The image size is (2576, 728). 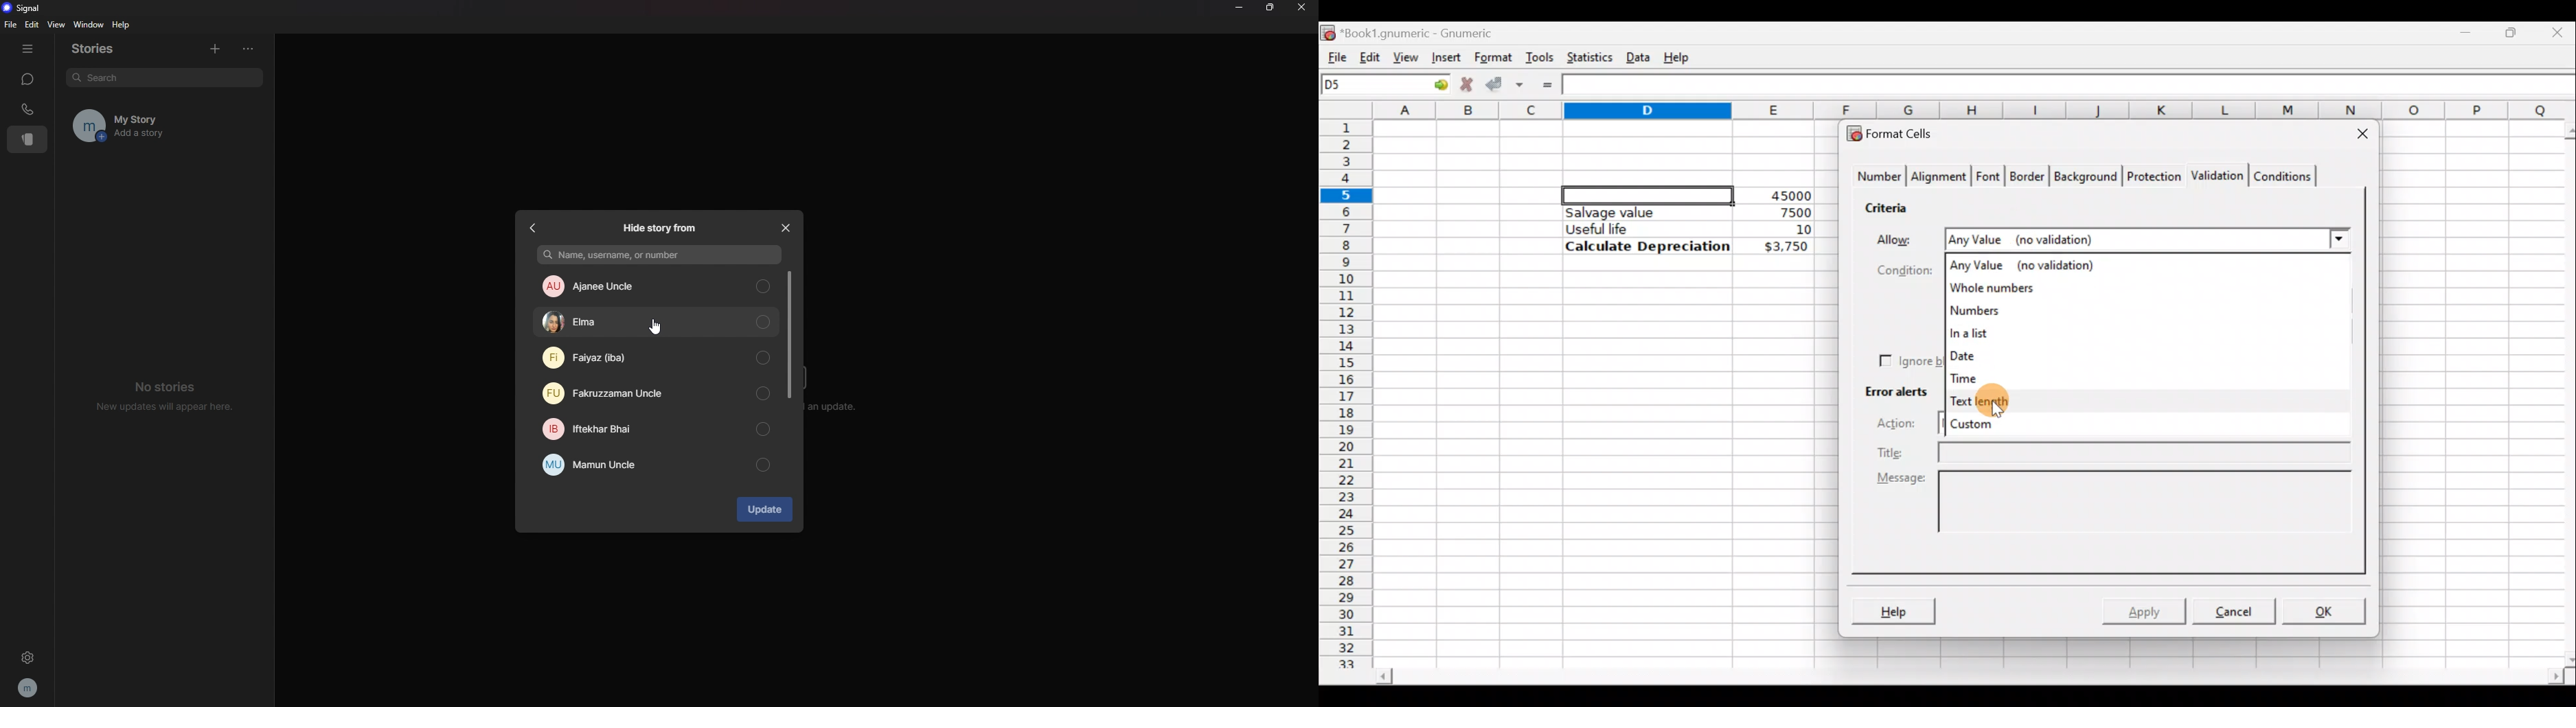 What do you see at coordinates (1968, 678) in the screenshot?
I see `Scroll bar` at bounding box center [1968, 678].